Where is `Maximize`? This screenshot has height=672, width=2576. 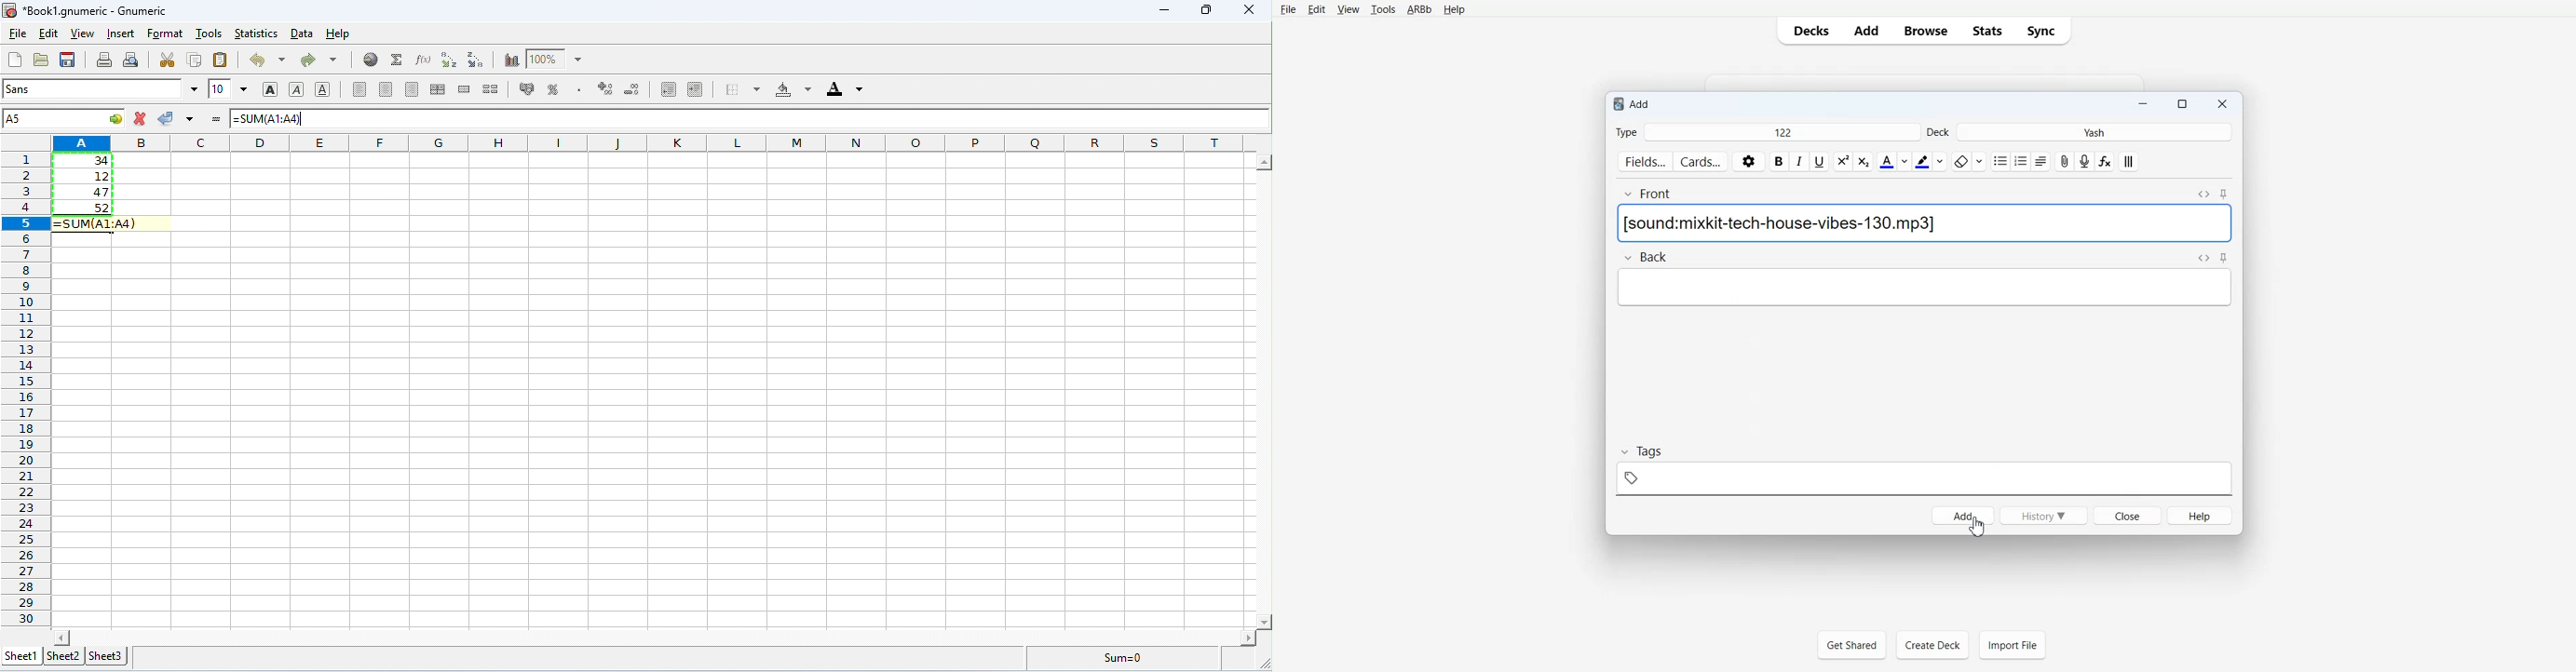
Maximize is located at coordinates (2182, 105).